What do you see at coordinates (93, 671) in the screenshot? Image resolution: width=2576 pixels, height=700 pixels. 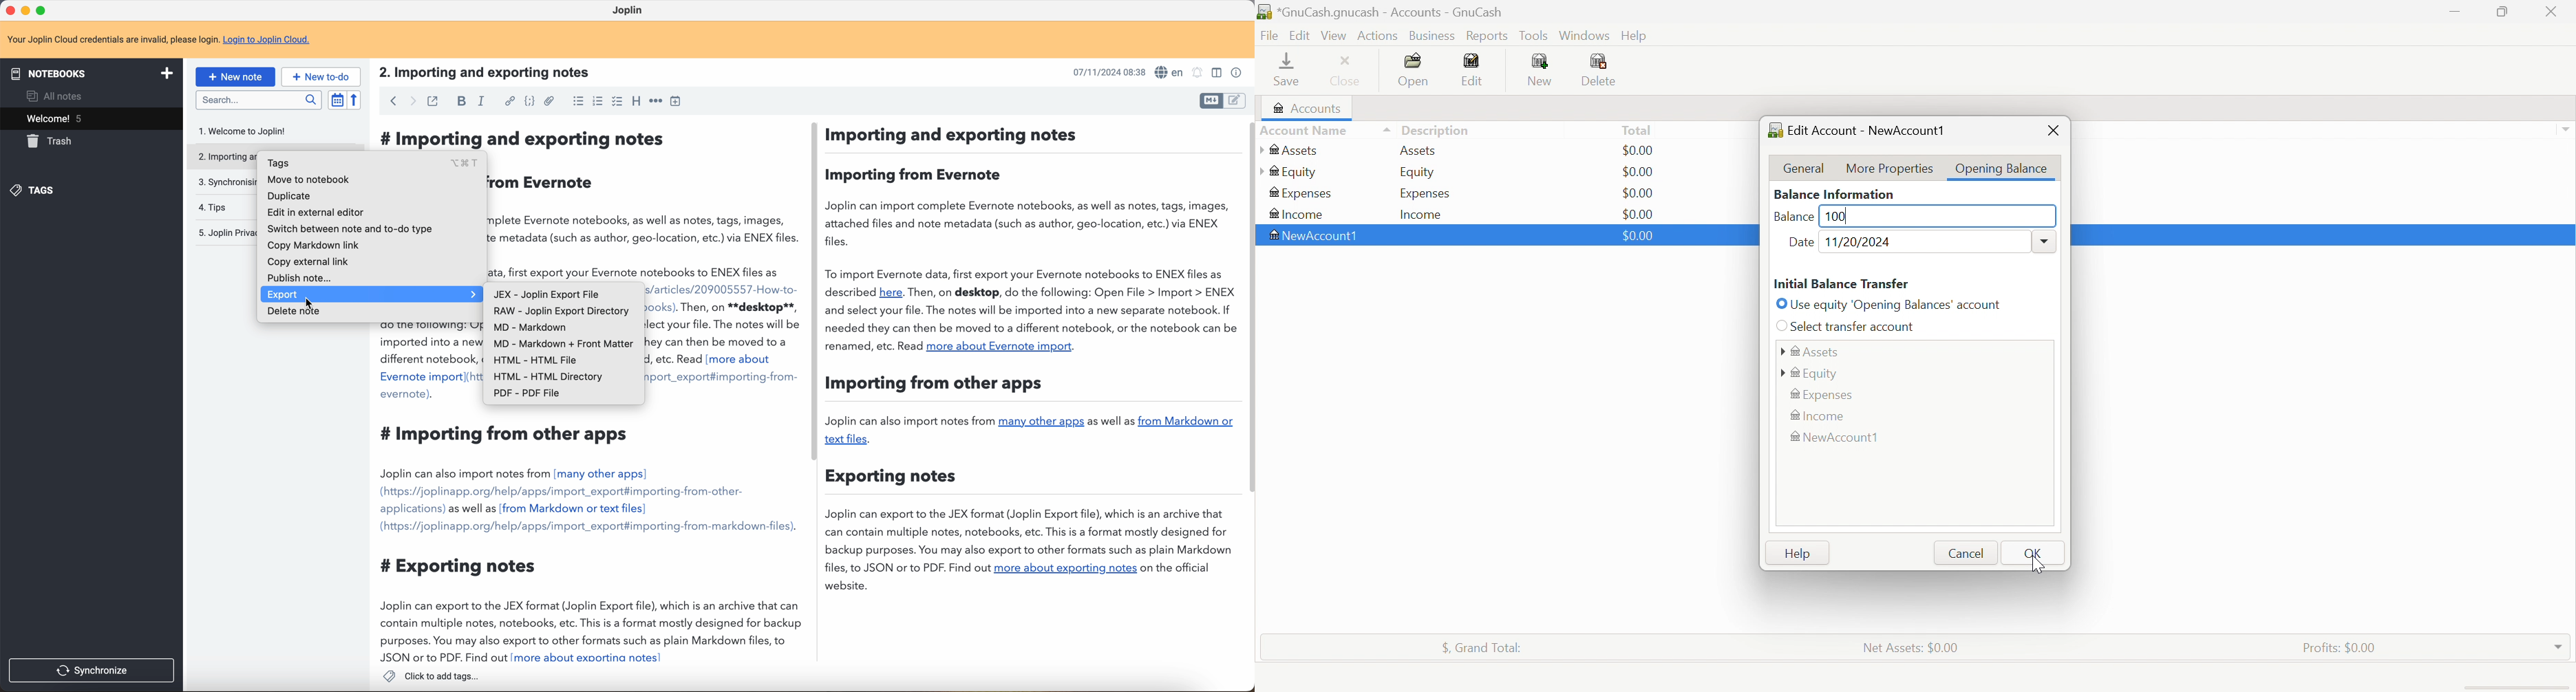 I see `synchronize` at bounding box center [93, 671].